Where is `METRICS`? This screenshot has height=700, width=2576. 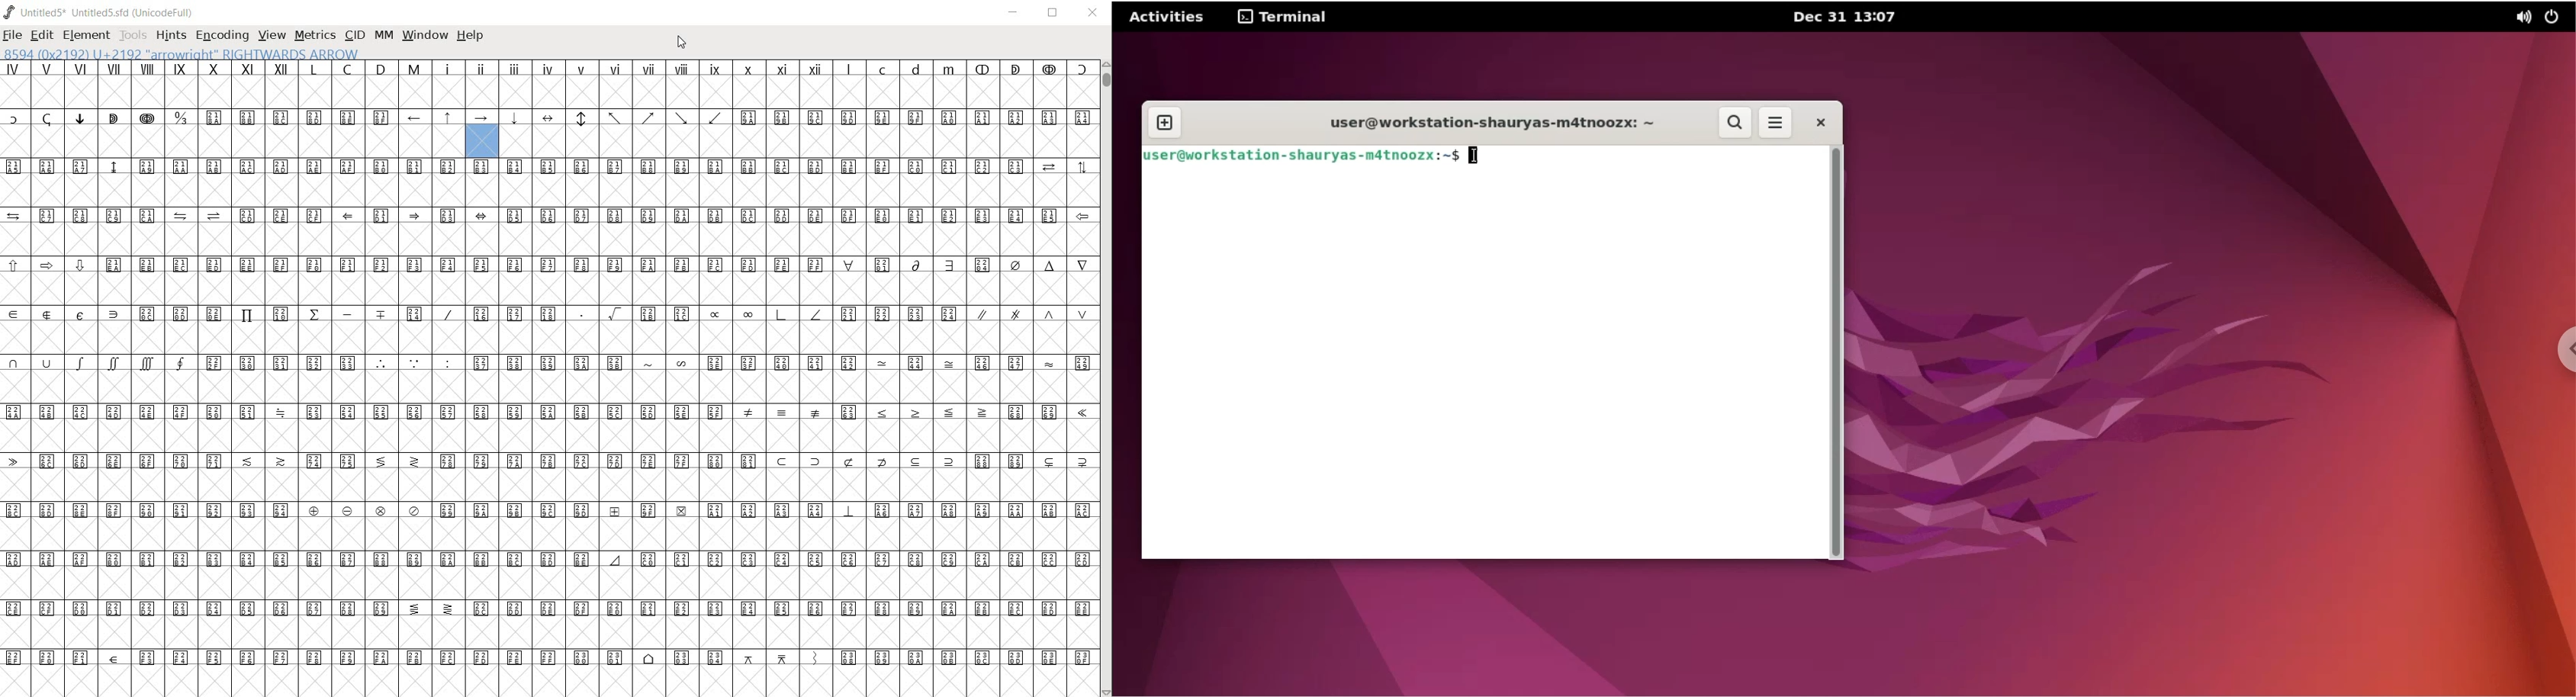 METRICS is located at coordinates (314, 35).